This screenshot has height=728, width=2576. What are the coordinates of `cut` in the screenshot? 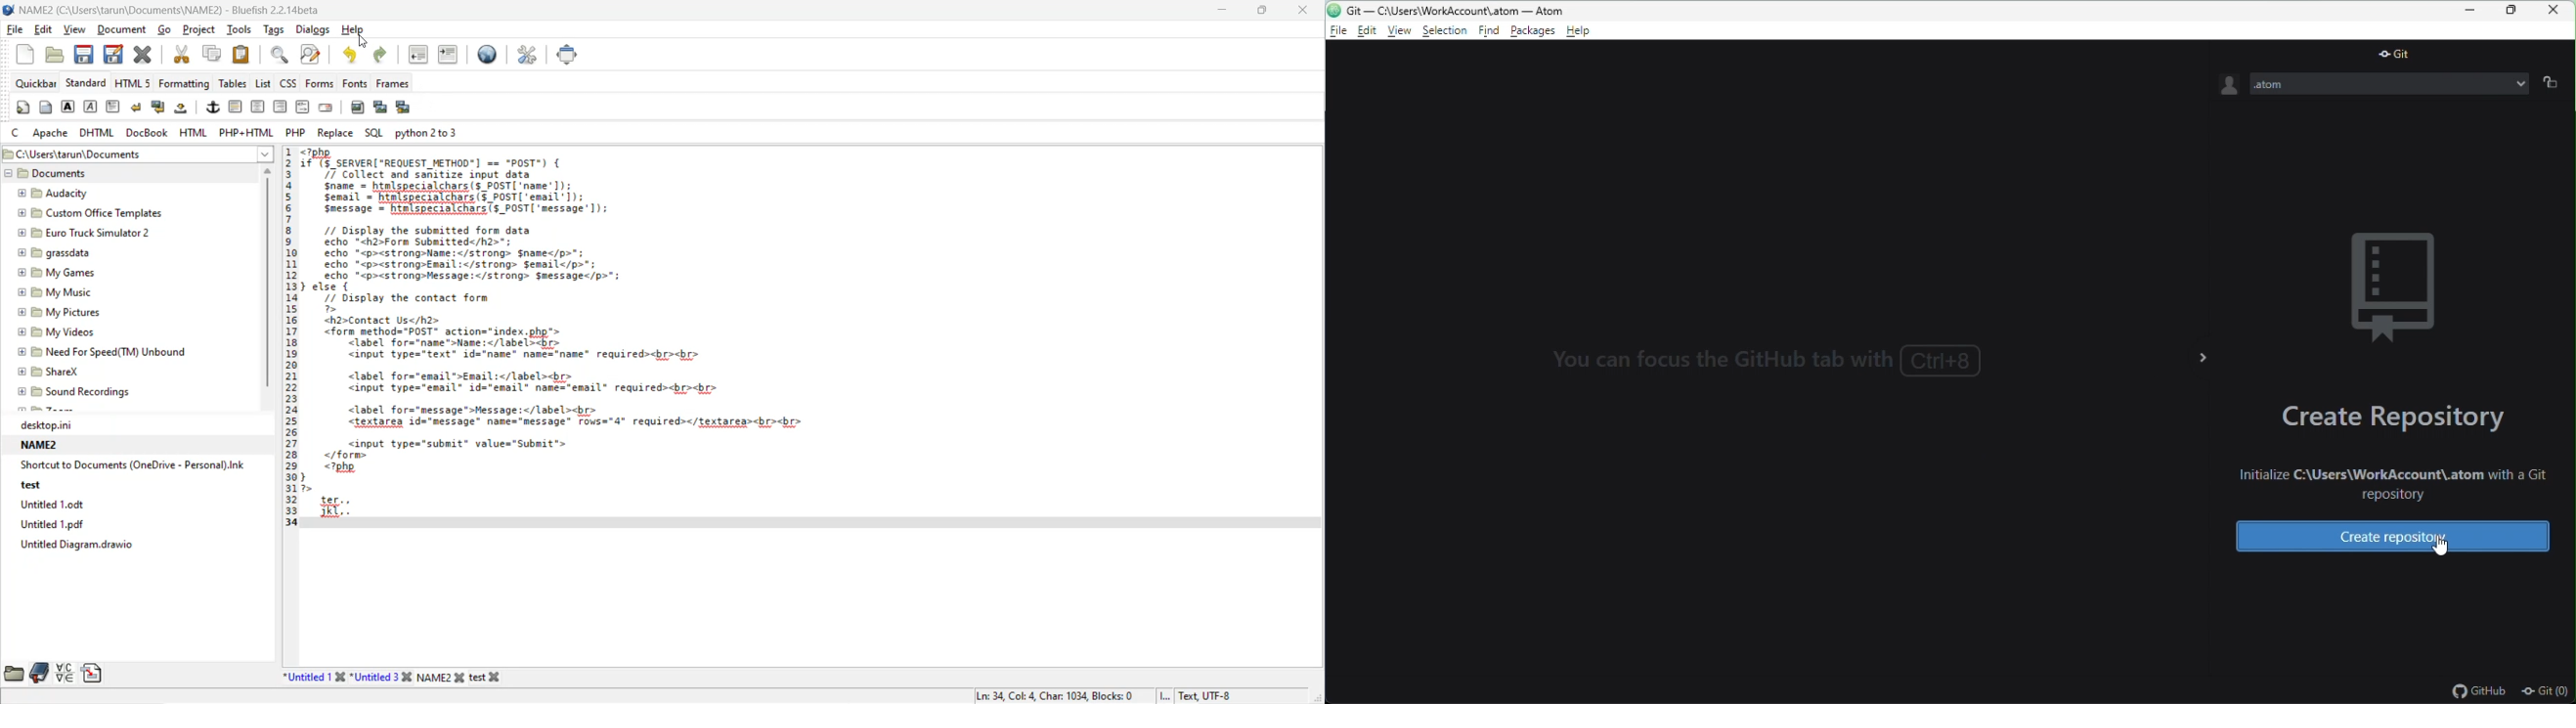 It's located at (184, 54).